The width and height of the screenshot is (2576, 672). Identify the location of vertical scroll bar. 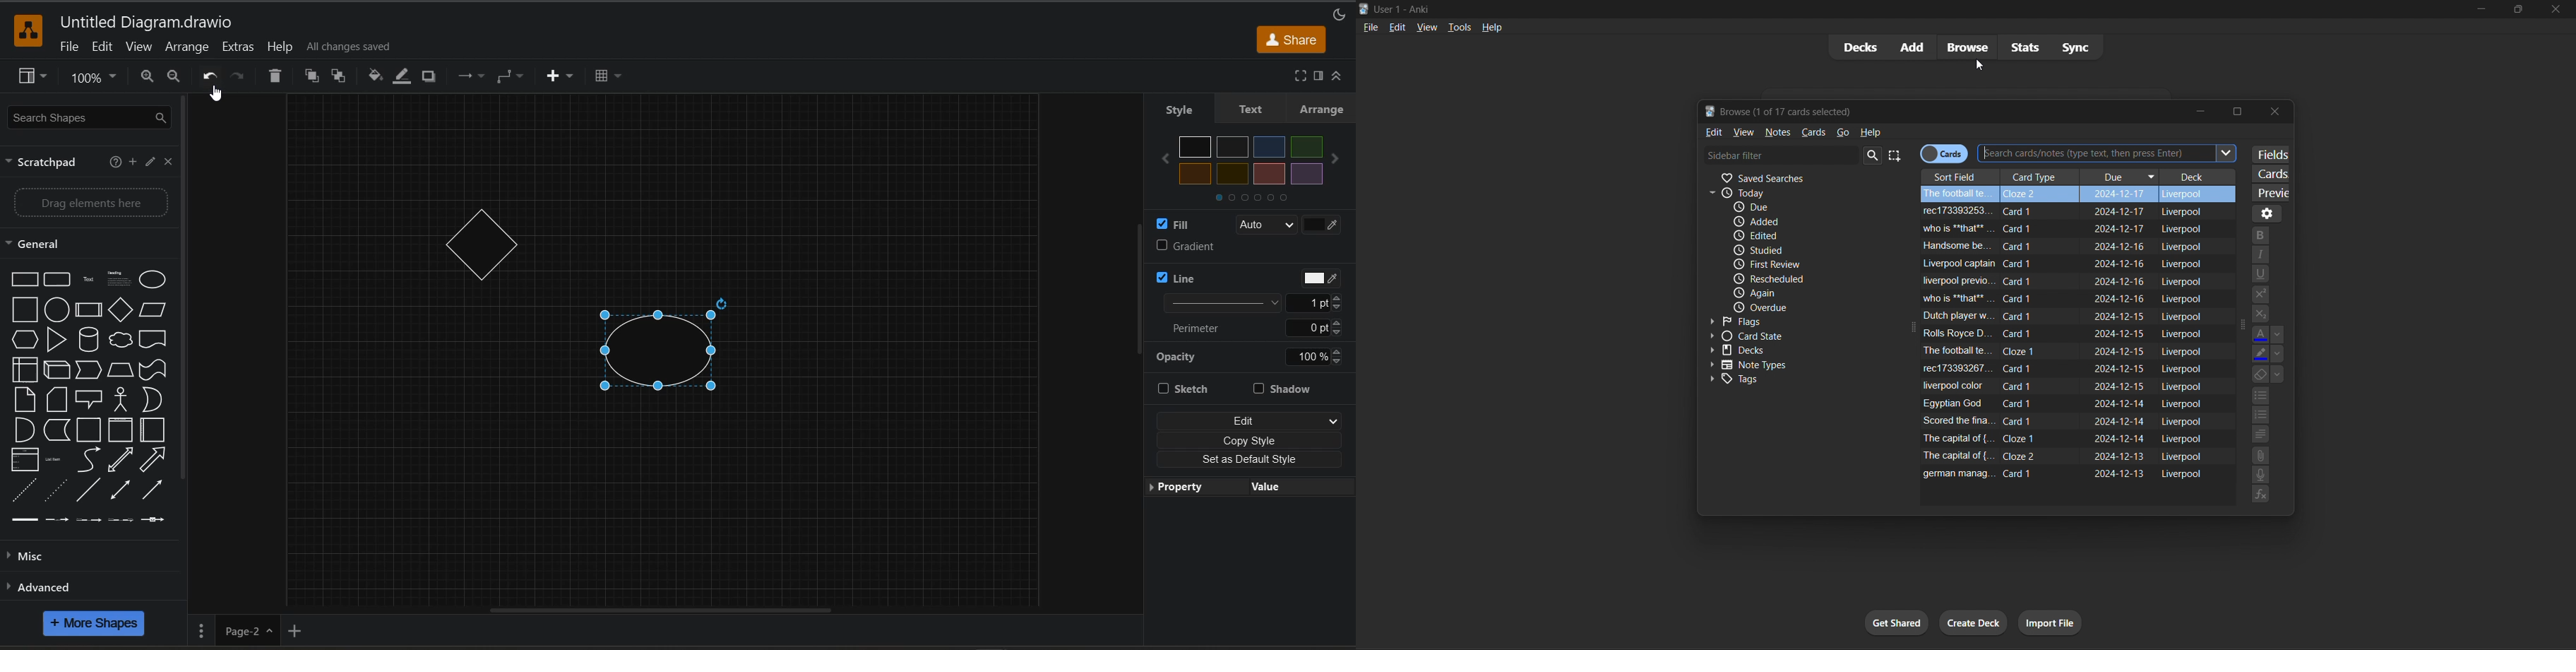
(1139, 290).